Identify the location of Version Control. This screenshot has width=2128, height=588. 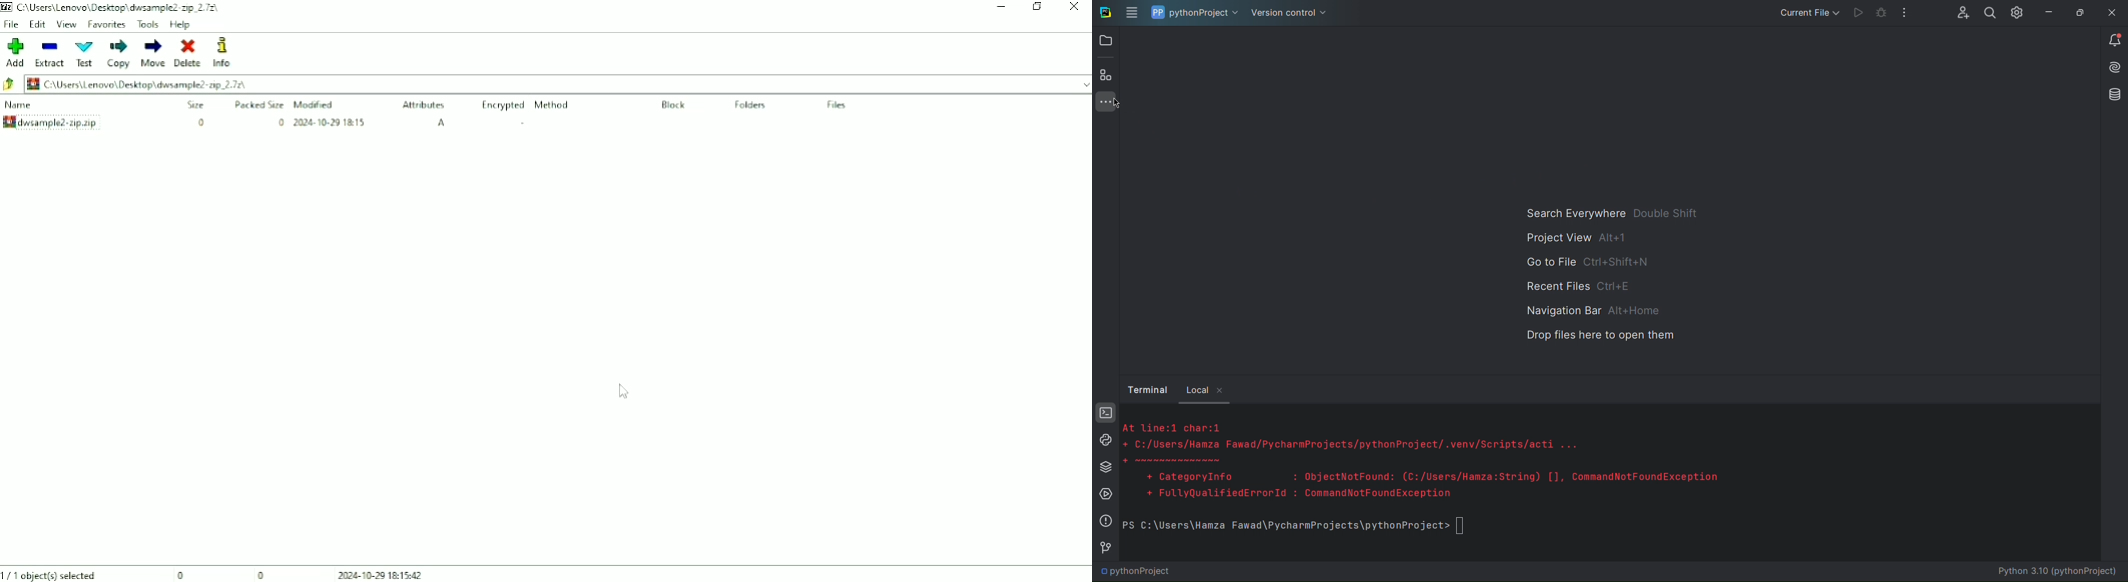
(1105, 550).